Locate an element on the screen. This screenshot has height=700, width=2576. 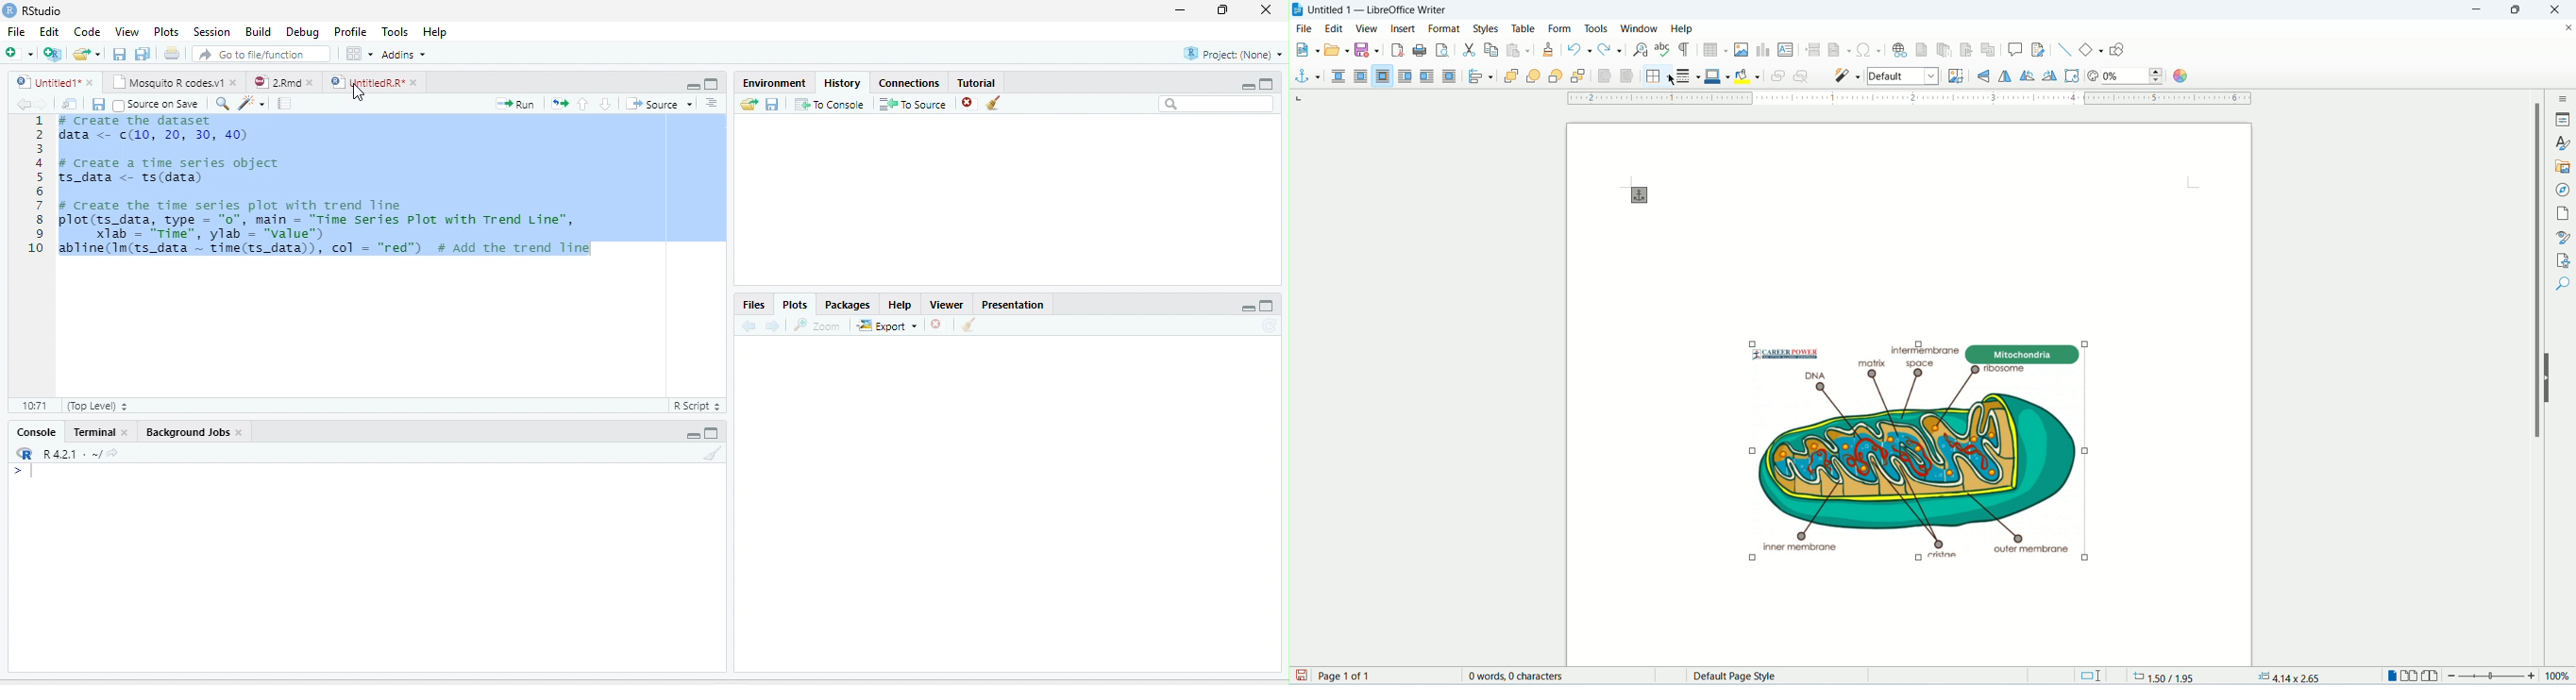
insert comment is located at coordinates (2016, 50).